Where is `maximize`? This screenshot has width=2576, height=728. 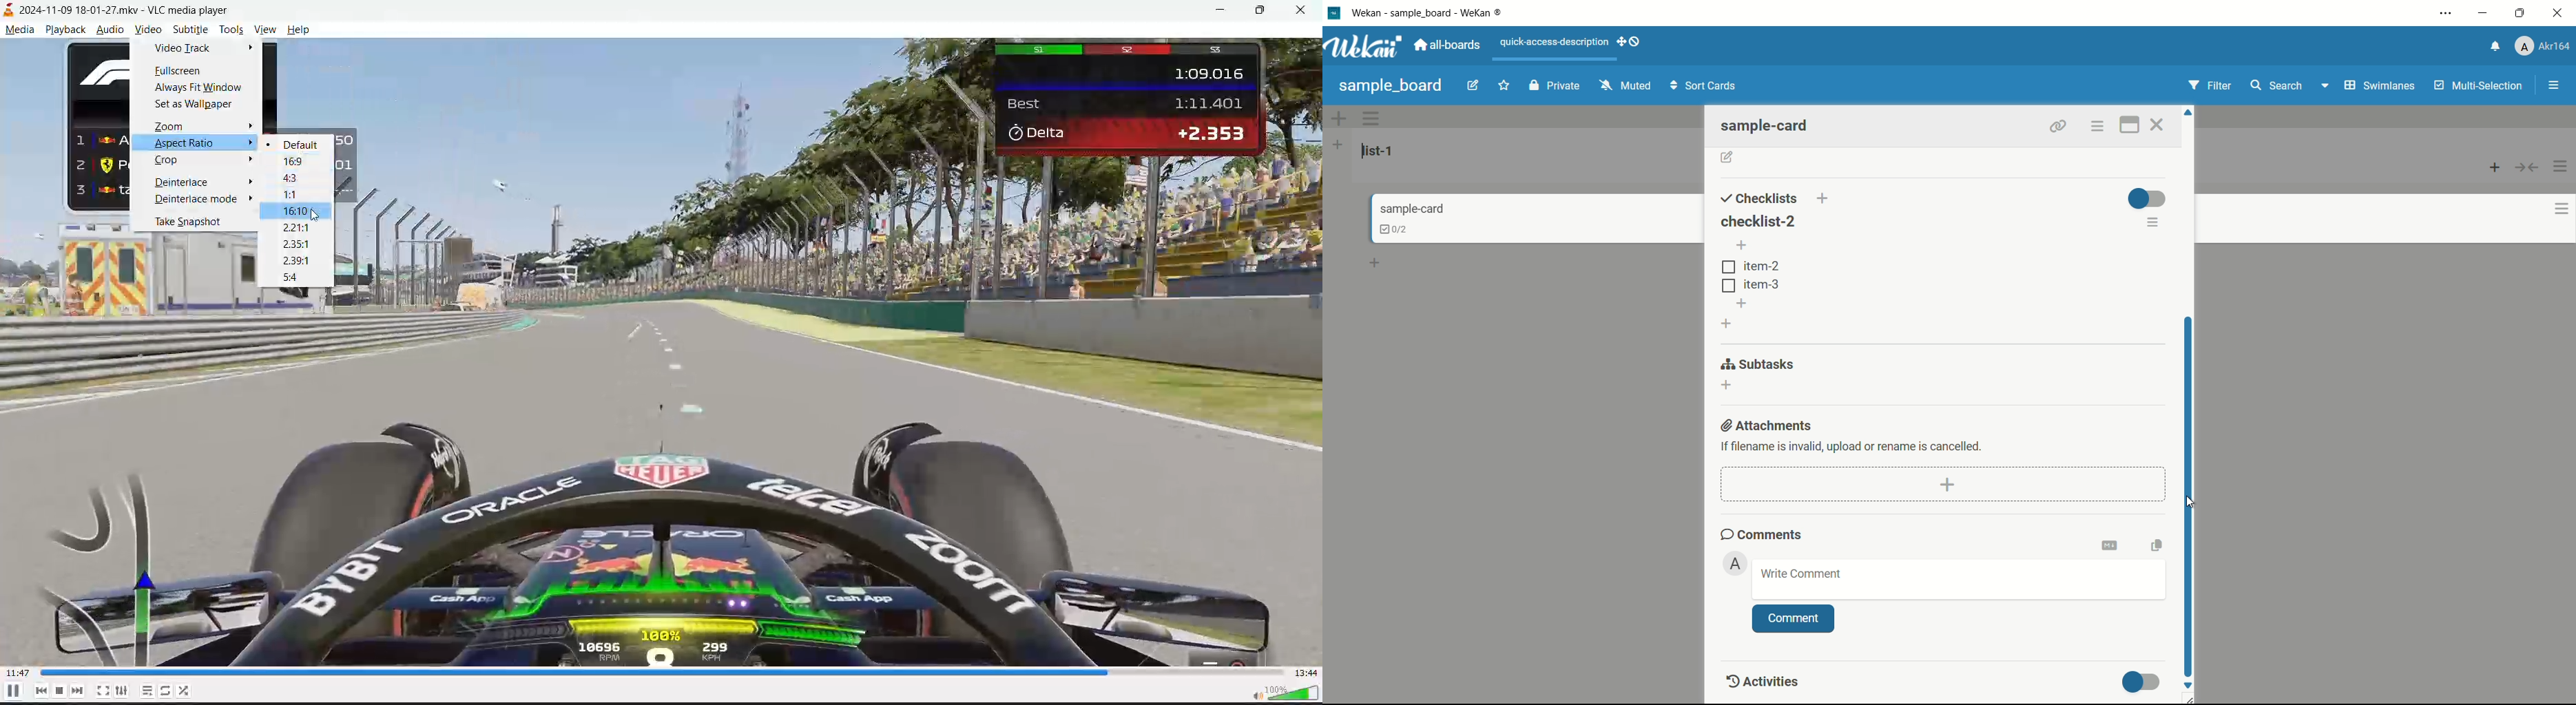 maximize is located at coordinates (1265, 10).